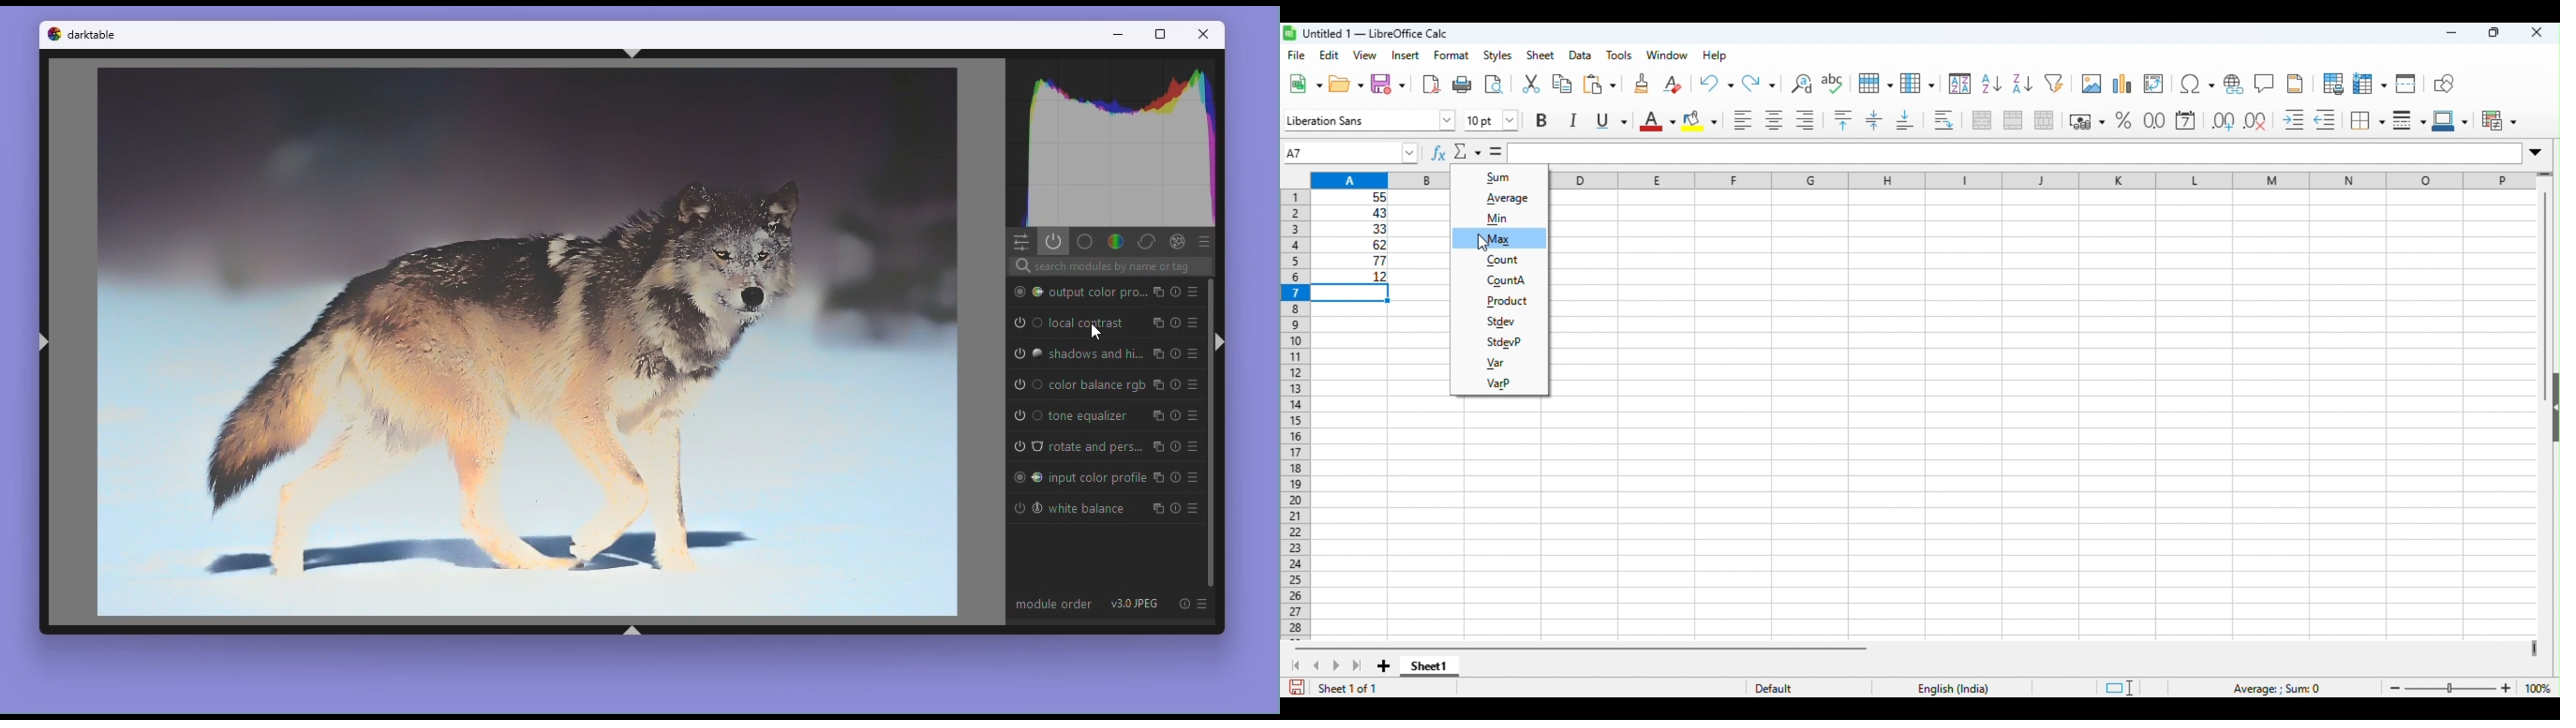 The image size is (2576, 728). I want to click on next, so click(1335, 665).